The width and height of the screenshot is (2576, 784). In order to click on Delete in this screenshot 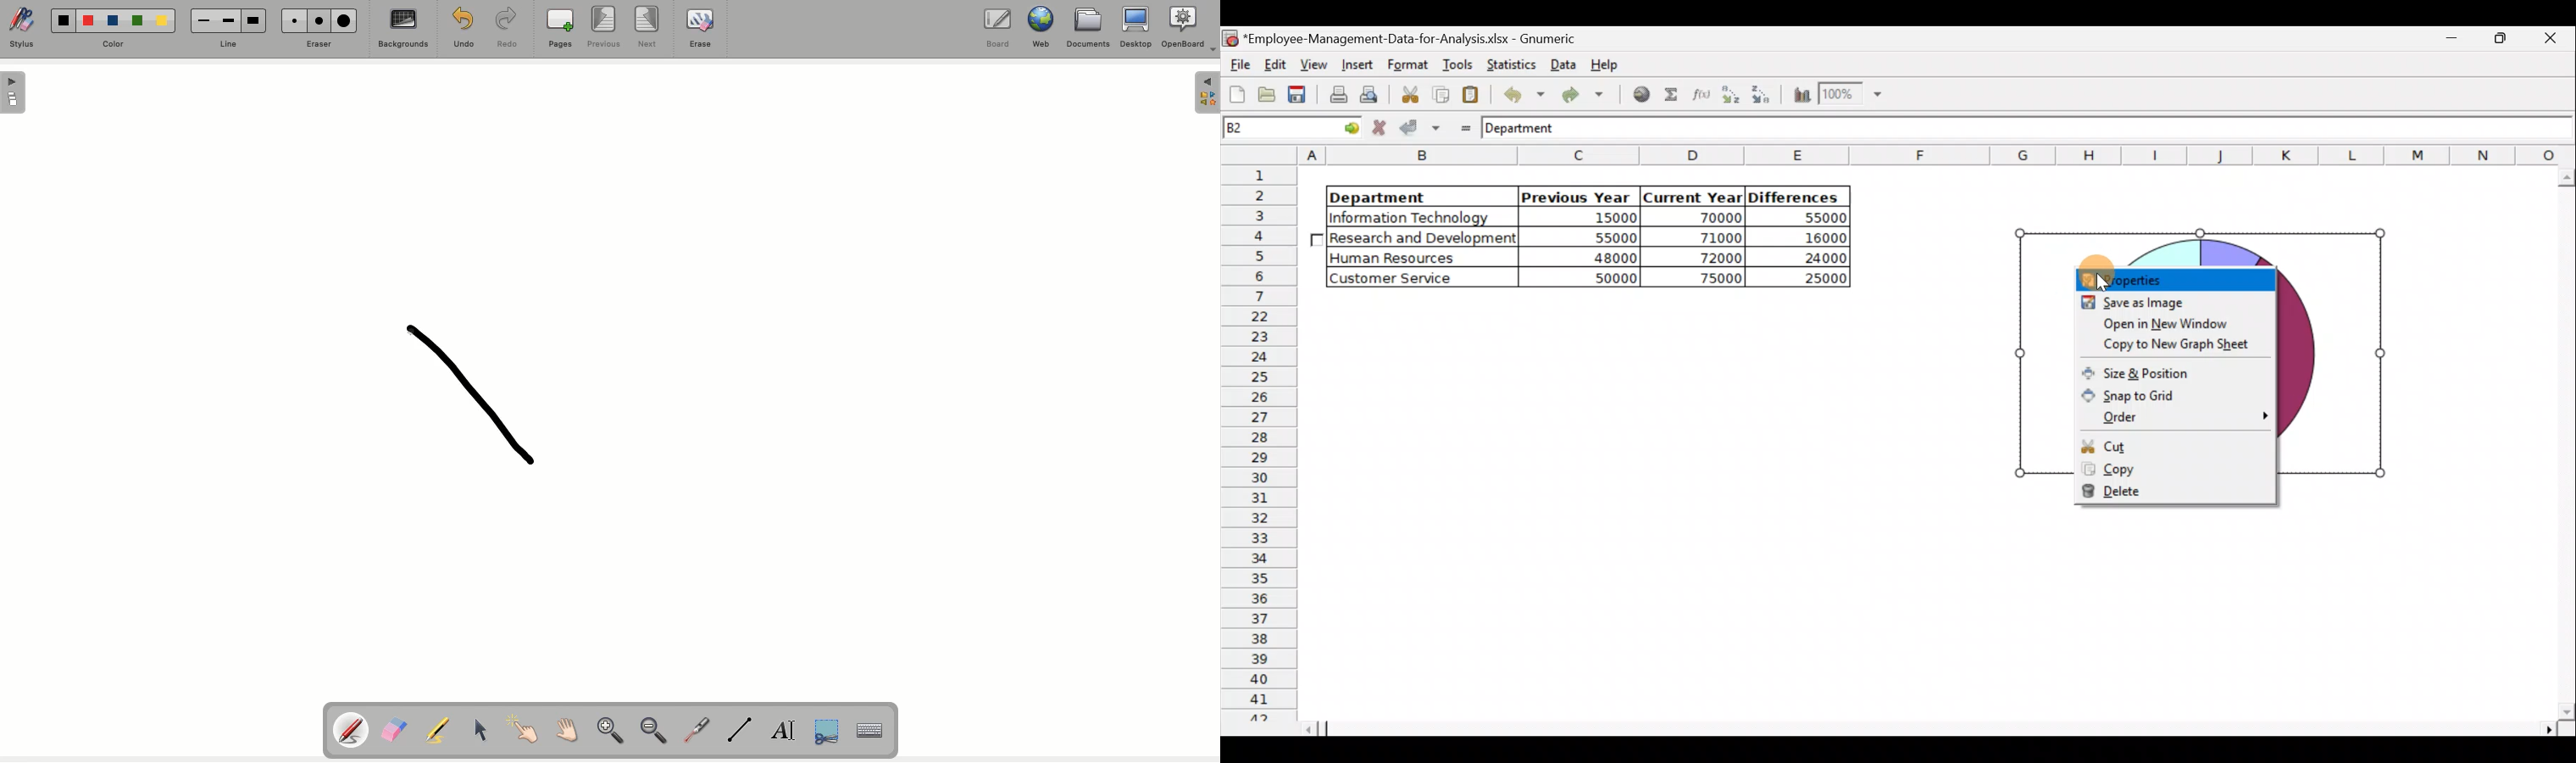, I will do `click(2148, 491)`.